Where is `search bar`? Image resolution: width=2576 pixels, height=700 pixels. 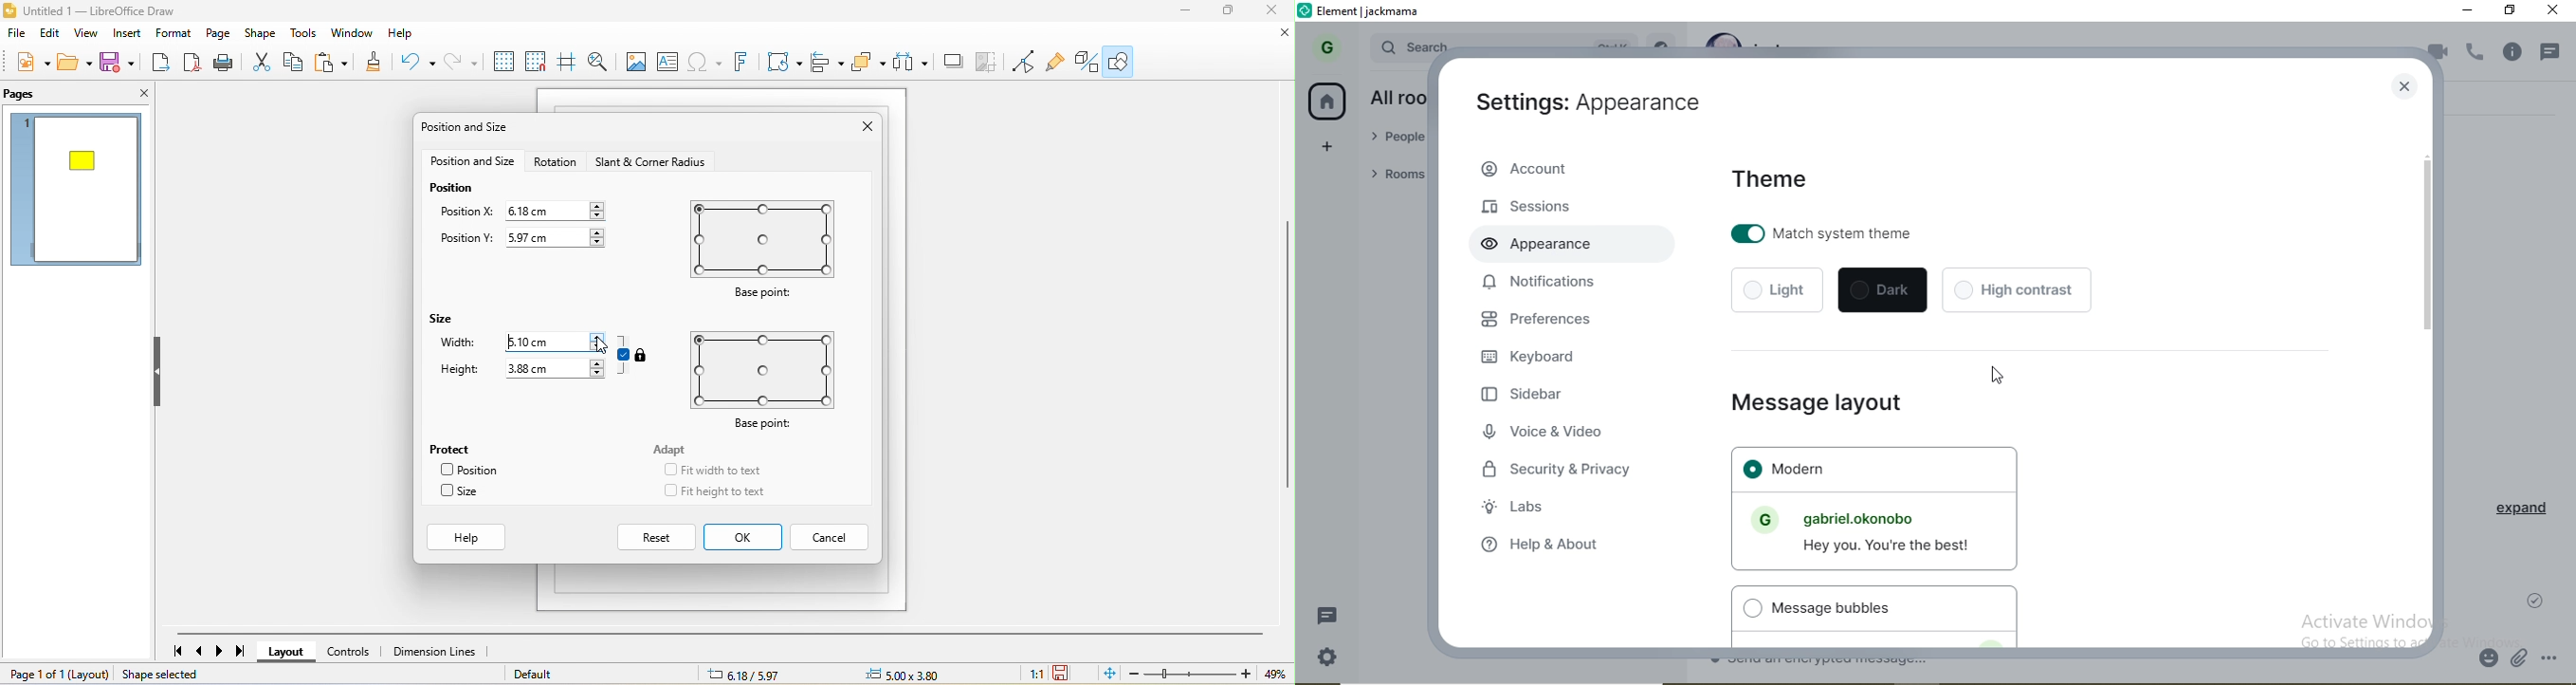 search bar is located at coordinates (1412, 44).